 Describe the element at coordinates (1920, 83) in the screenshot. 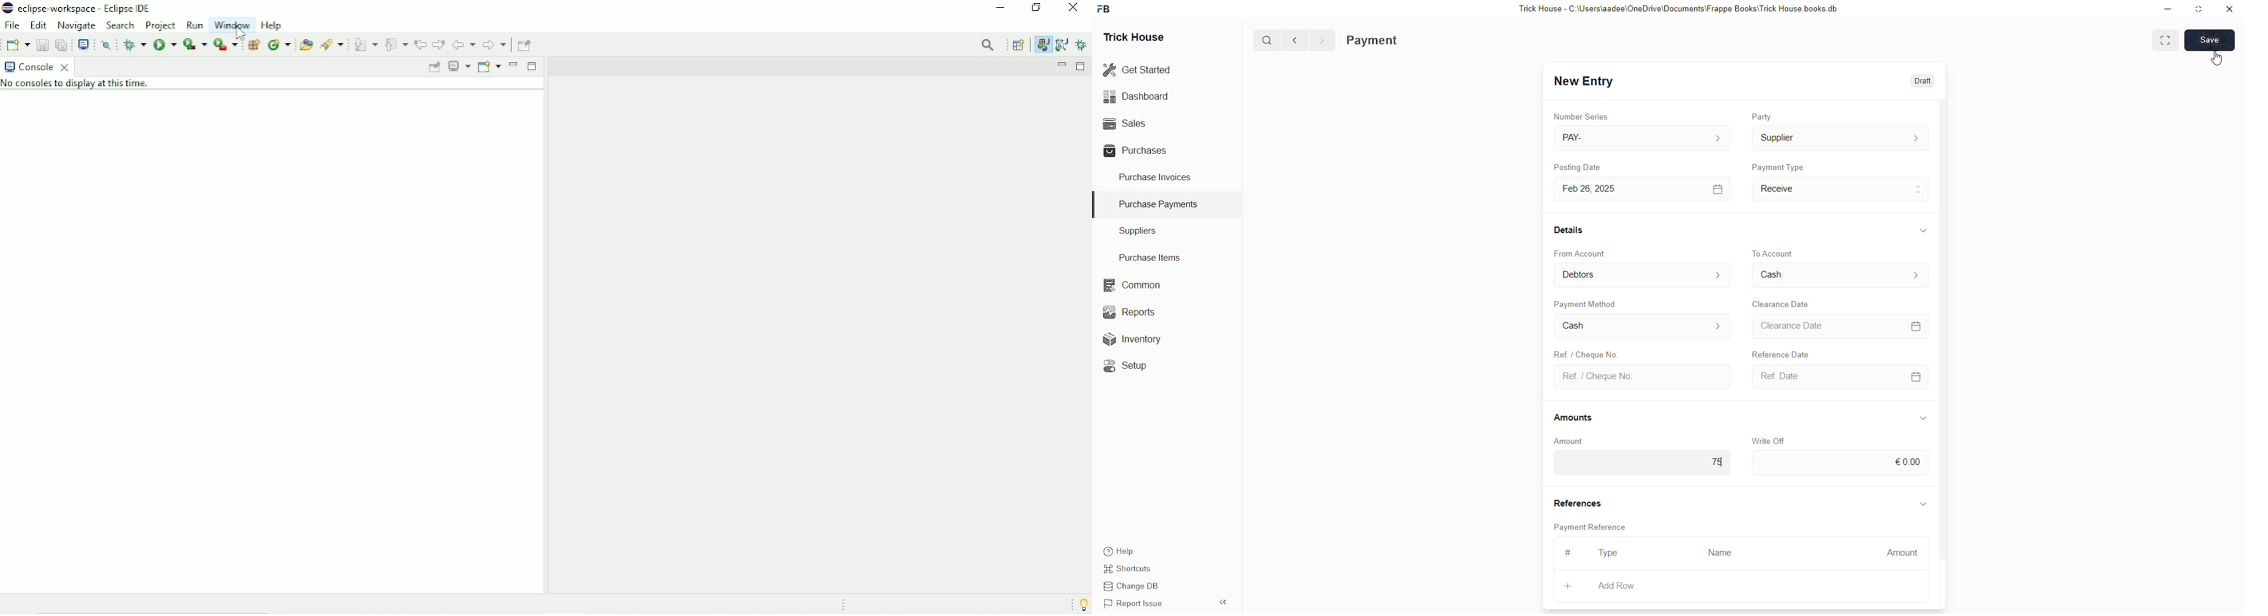

I see `Draft` at that location.